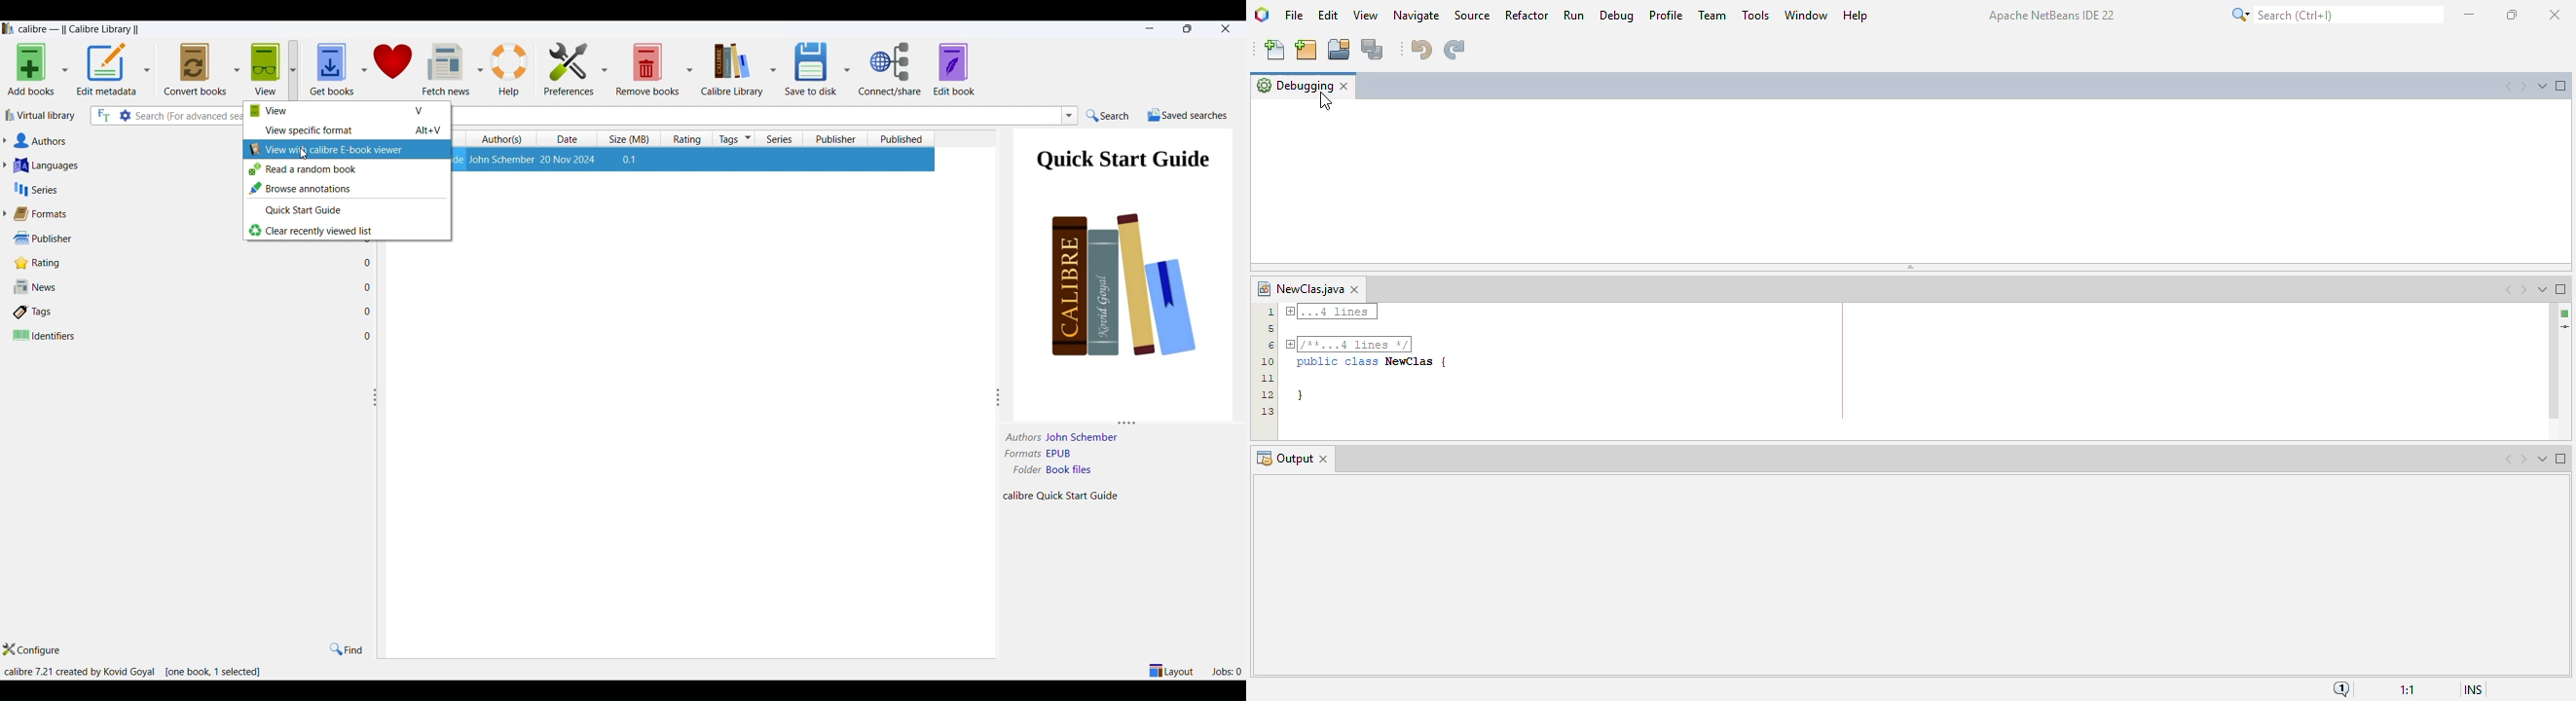  Describe the element at coordinates (126, 116) in the screenshot. I see `search settings` at that location.